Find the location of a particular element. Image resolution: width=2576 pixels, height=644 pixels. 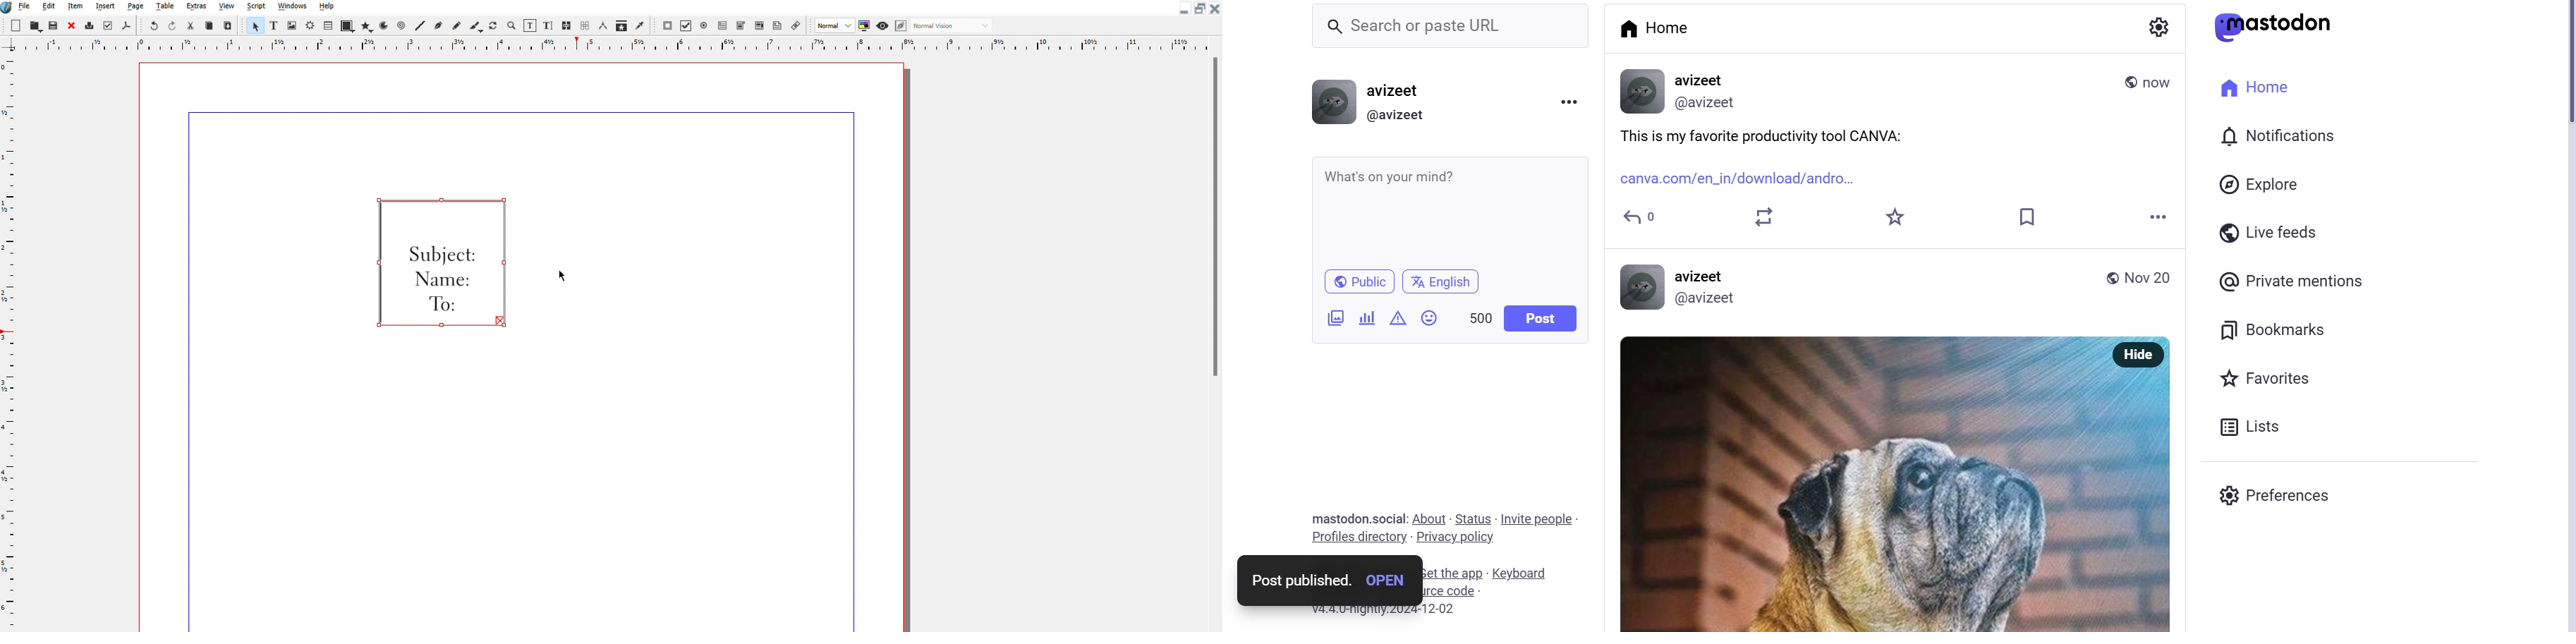

Close is located at coordinates (1214, 8).